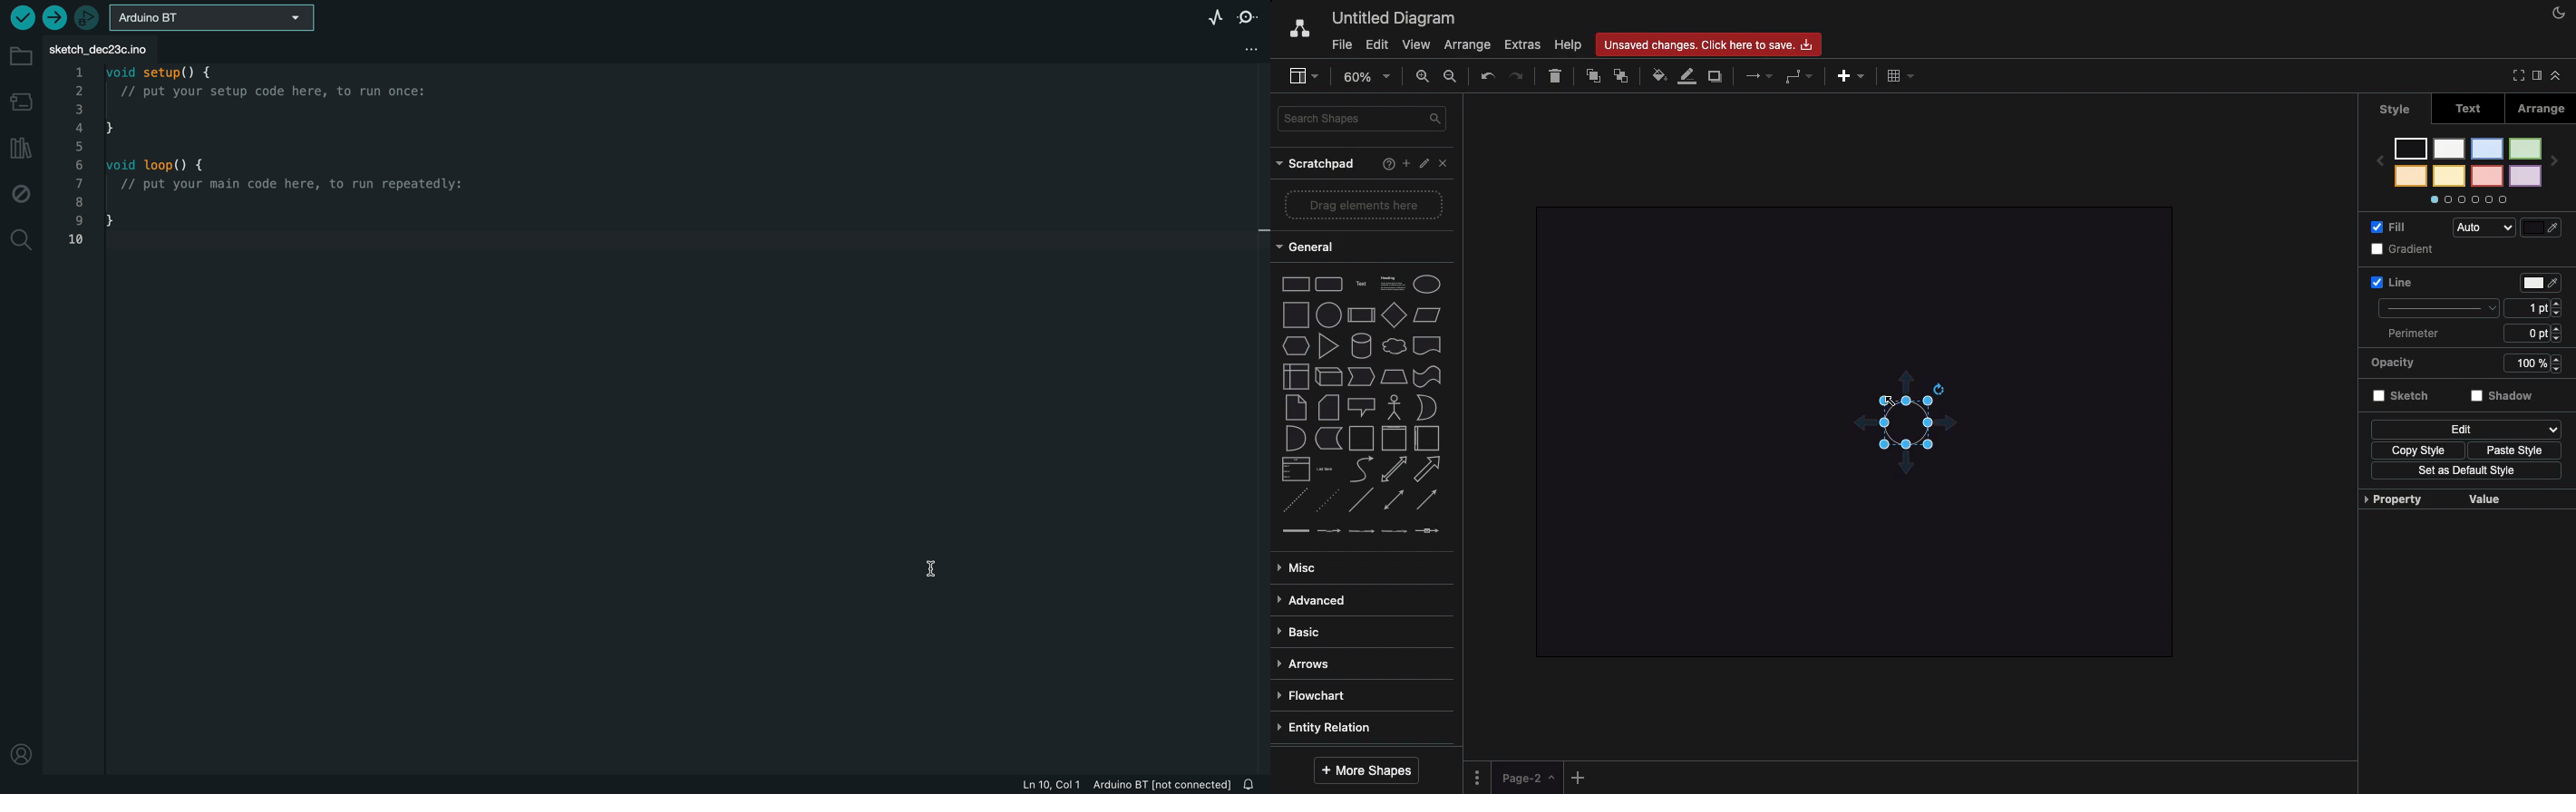 The image size is (2576, 812). What do you see at coordinates (87, 18) in the screenshot?
I see `debugger` at bounding box center [87, 18].